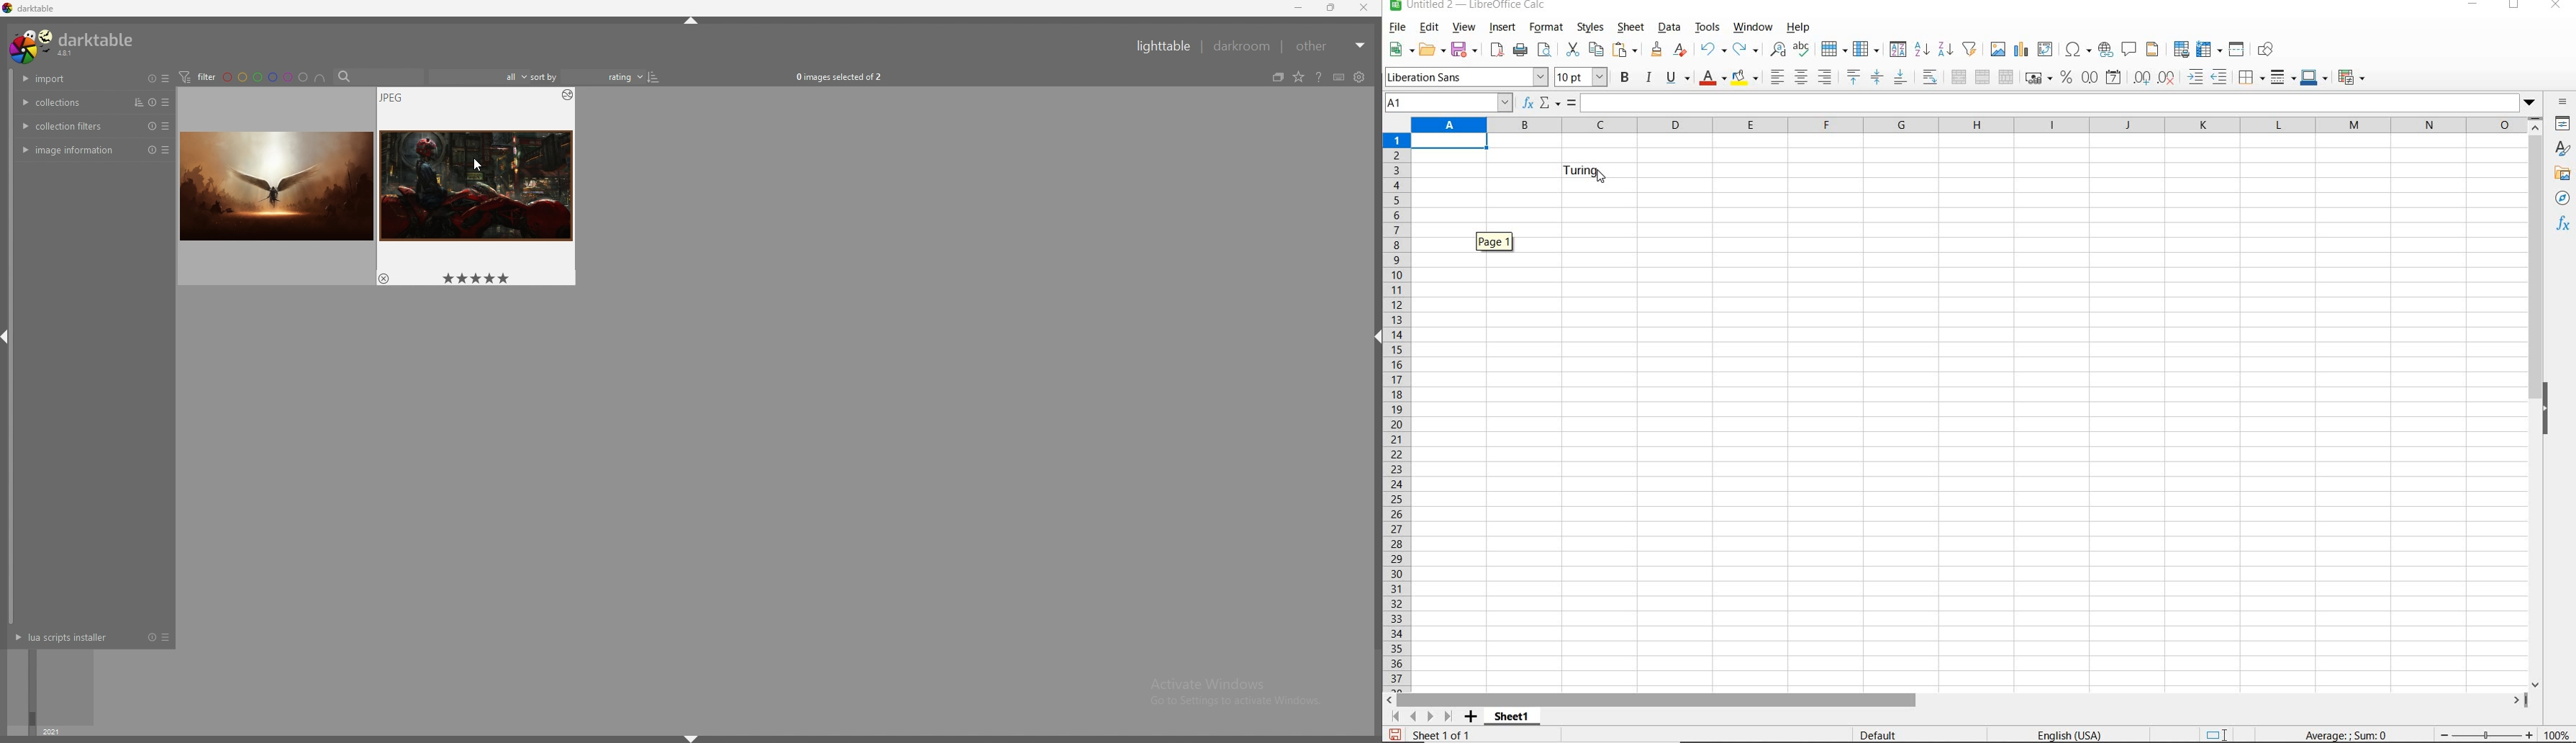 This screenshot has width=2576, height=756. Describe the element at coordinates (483, 75) in the screenshot. I see `filter by images rating` at that location.